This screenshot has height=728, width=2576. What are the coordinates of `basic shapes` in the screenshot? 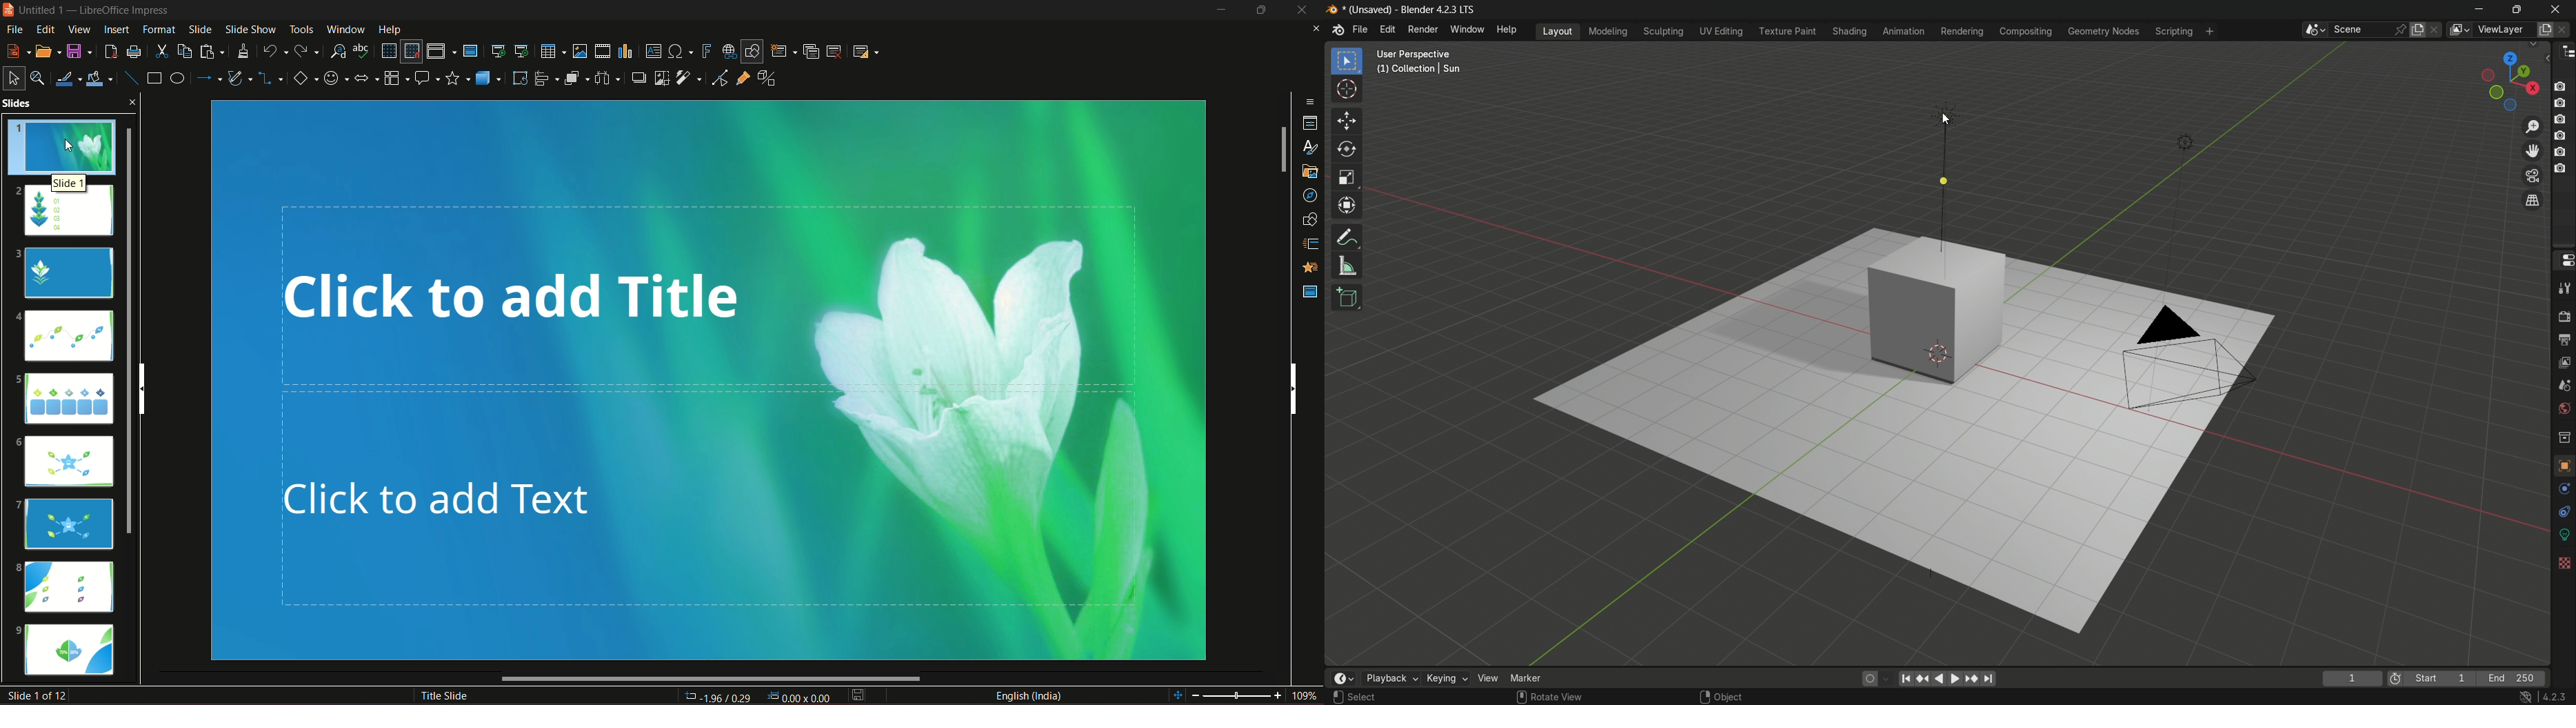 It's located at (304, 79).